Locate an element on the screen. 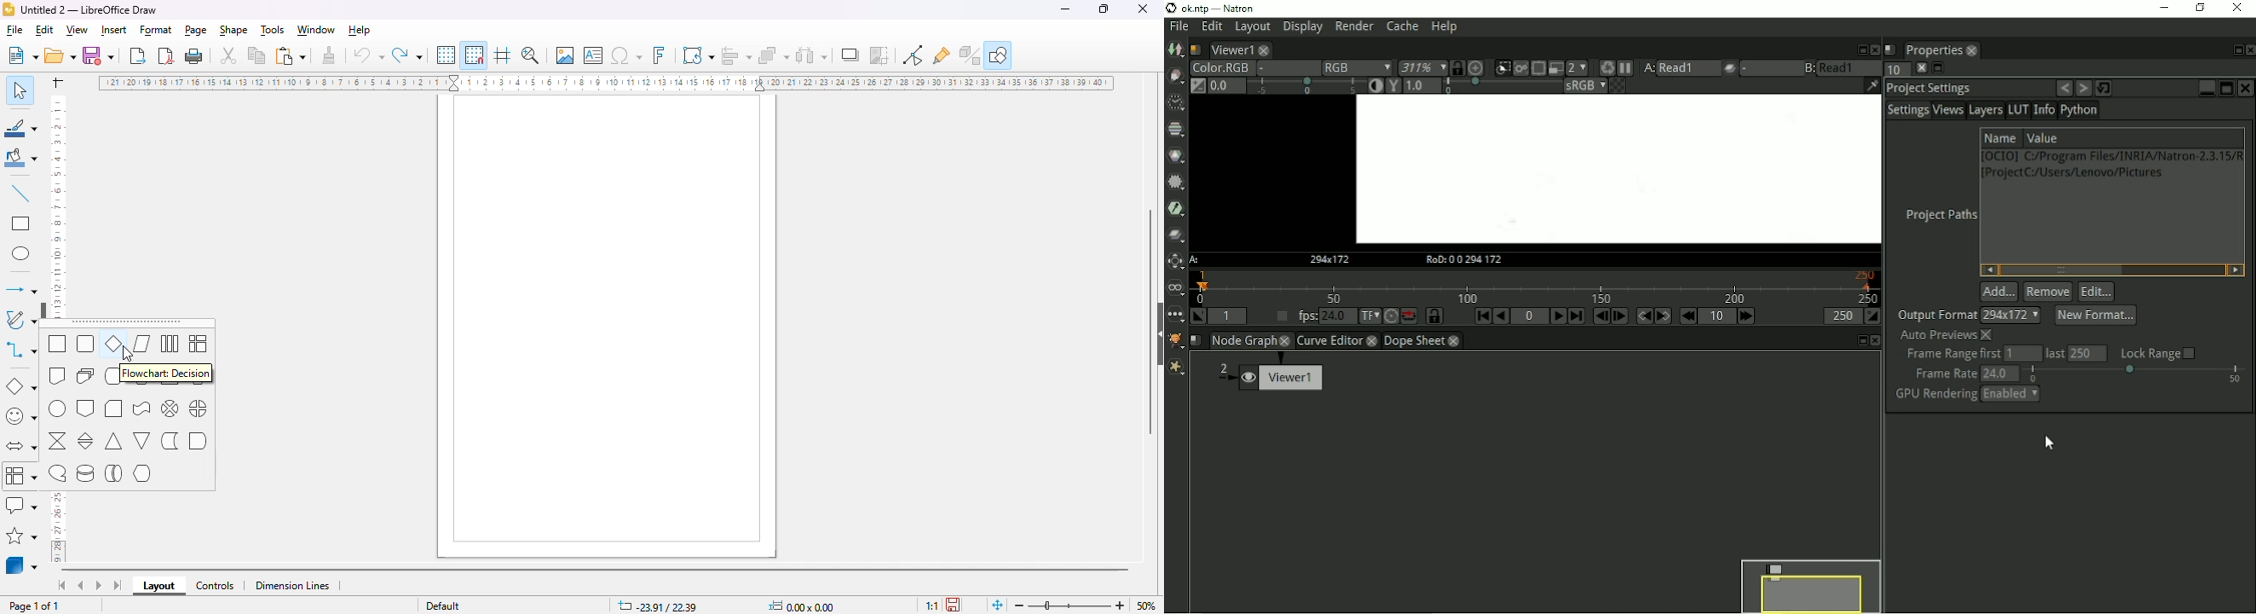 The width and height of the screenshot is (2268, 616). logo is located at coordinates (1171, 8).